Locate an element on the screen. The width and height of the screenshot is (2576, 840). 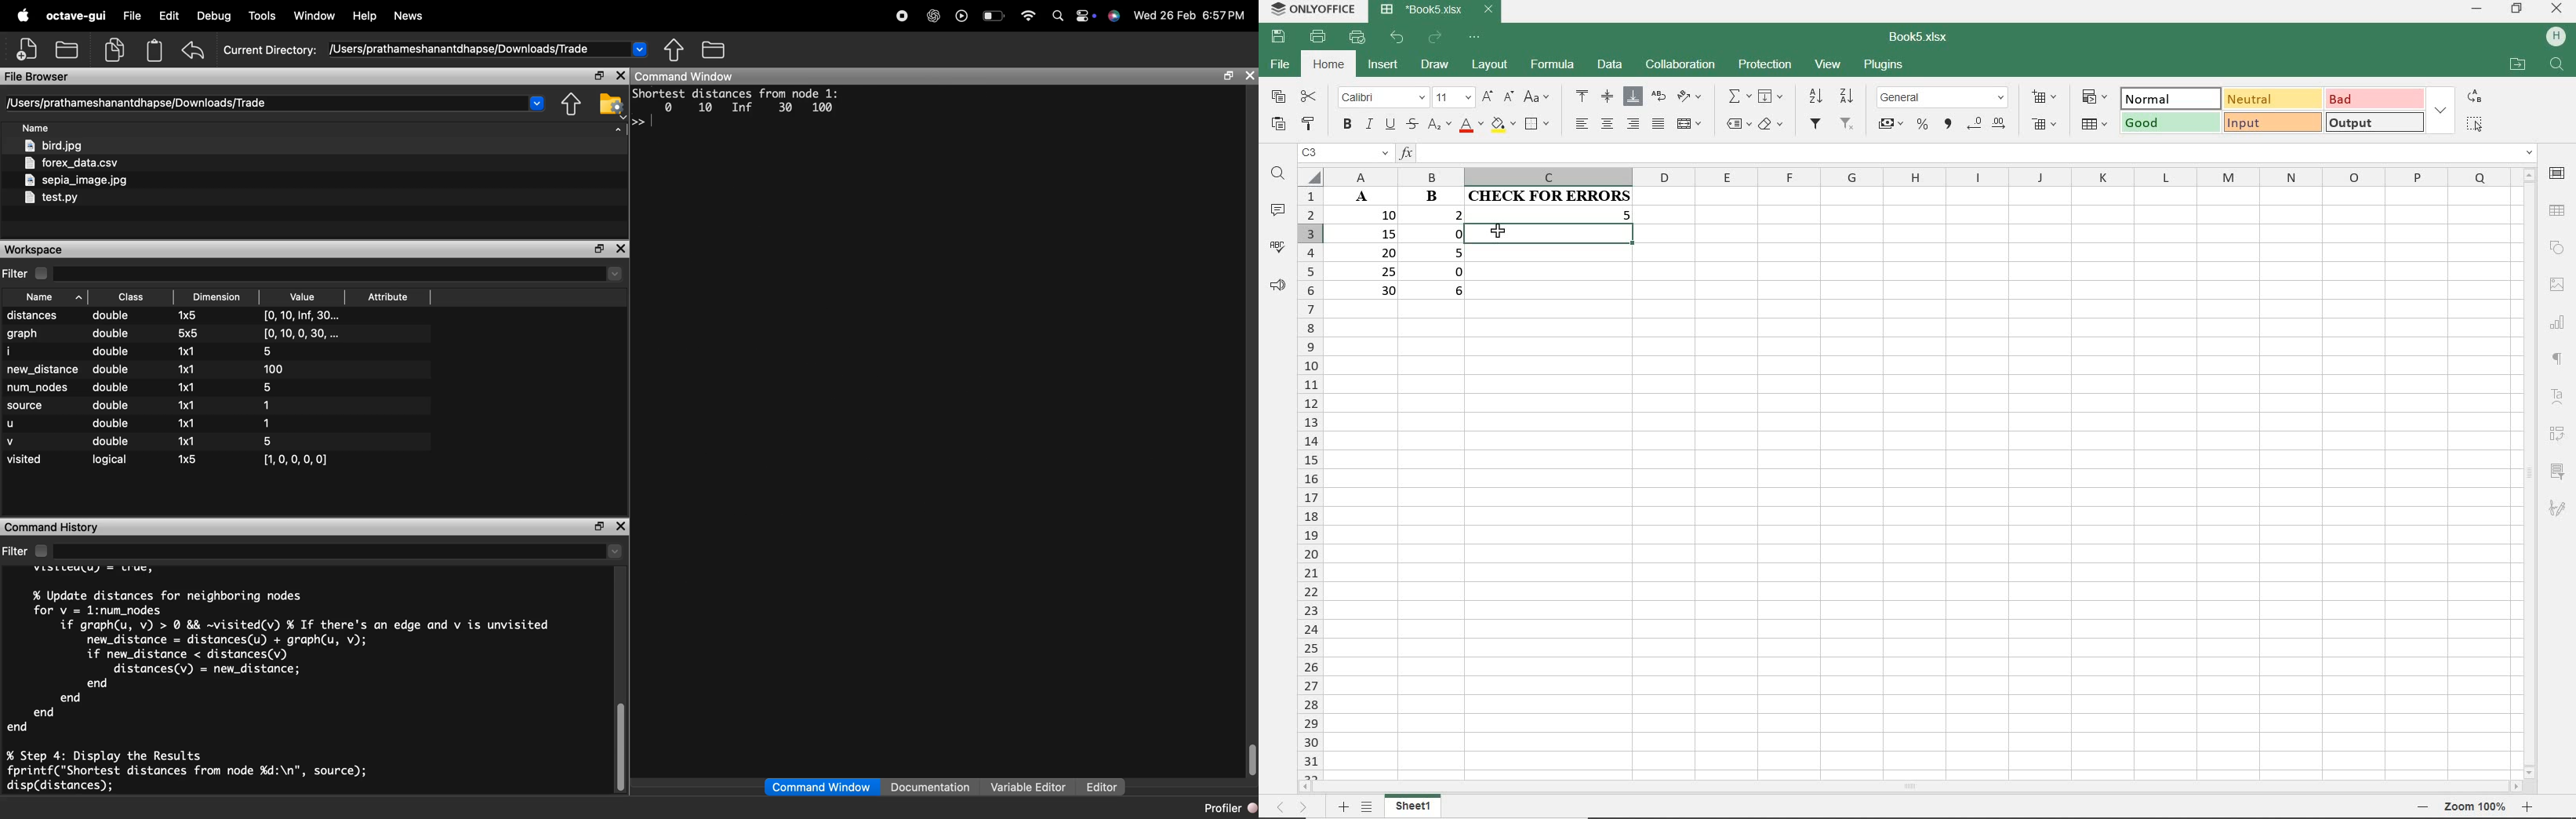
NAMED RANGES is located at coordinates (1735, 123).